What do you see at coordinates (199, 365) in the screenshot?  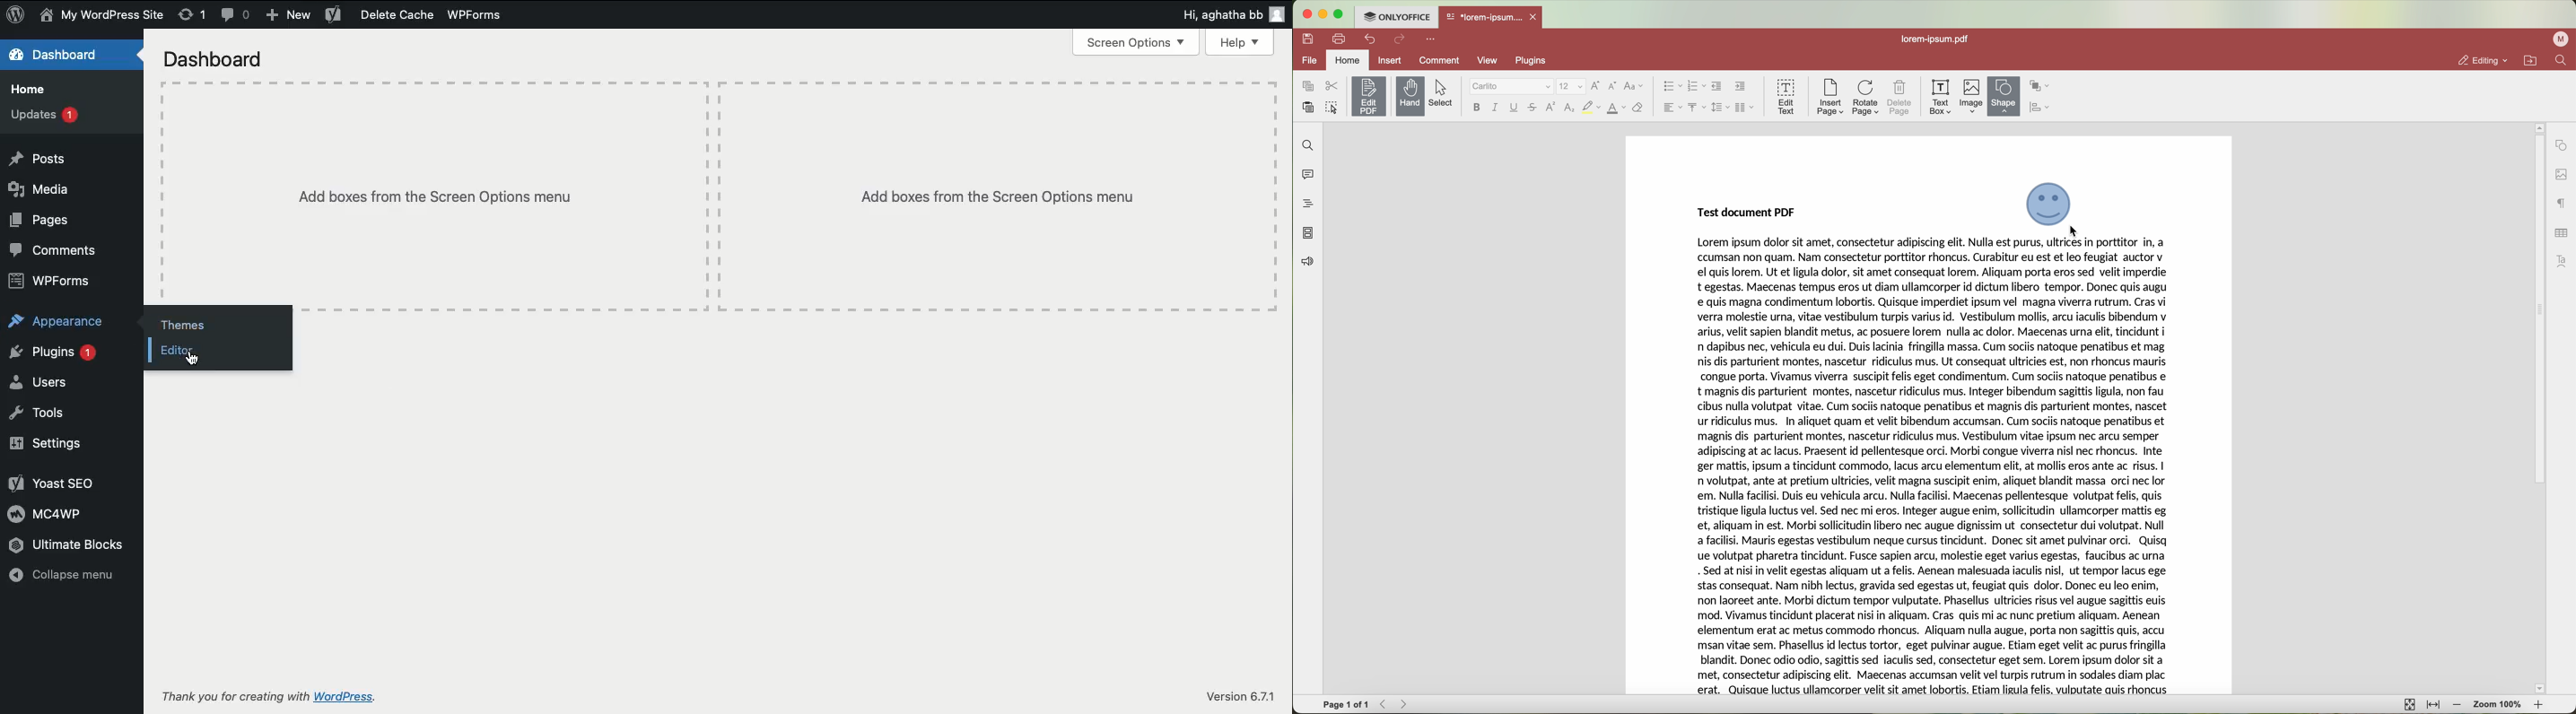 I see `cursor` at bounding box center [199, 365].